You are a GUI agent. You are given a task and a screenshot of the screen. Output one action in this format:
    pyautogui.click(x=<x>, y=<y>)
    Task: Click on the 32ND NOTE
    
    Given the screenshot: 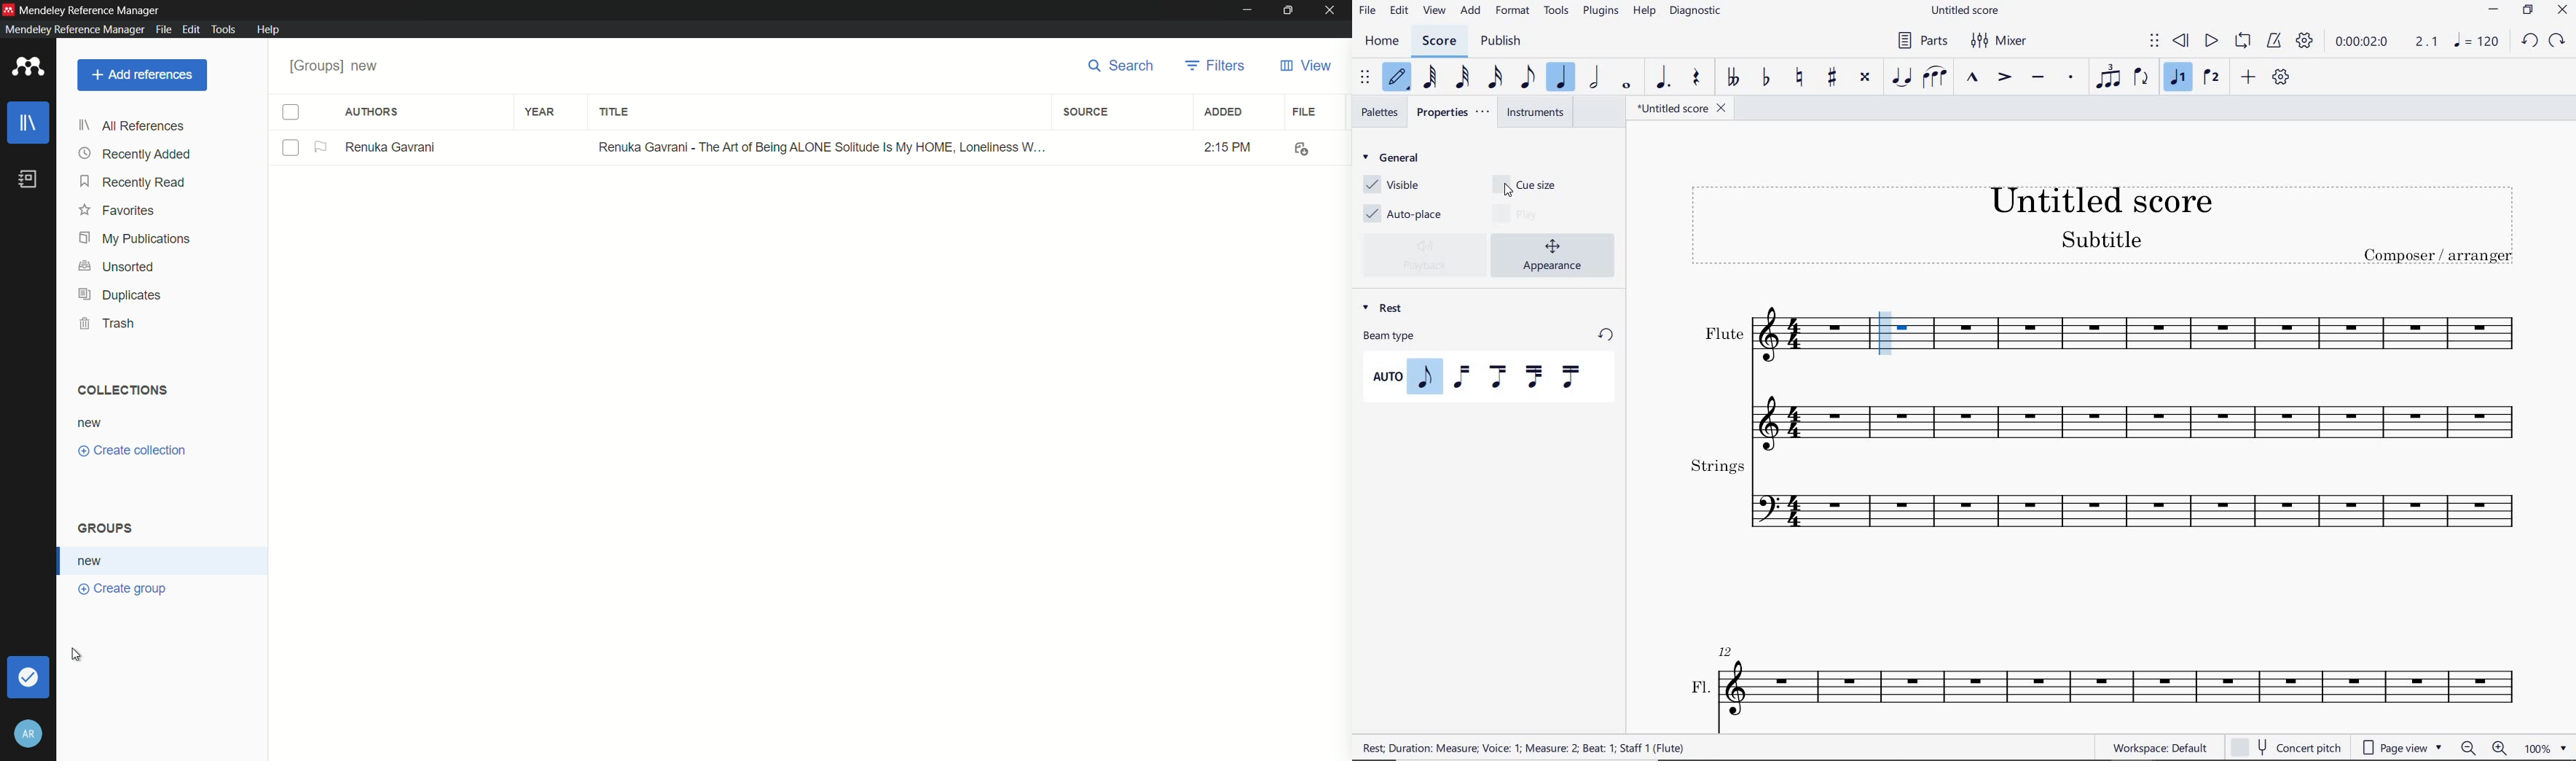 What is the action you would take?
    pyautogui.click(x=1461, y=78)
    